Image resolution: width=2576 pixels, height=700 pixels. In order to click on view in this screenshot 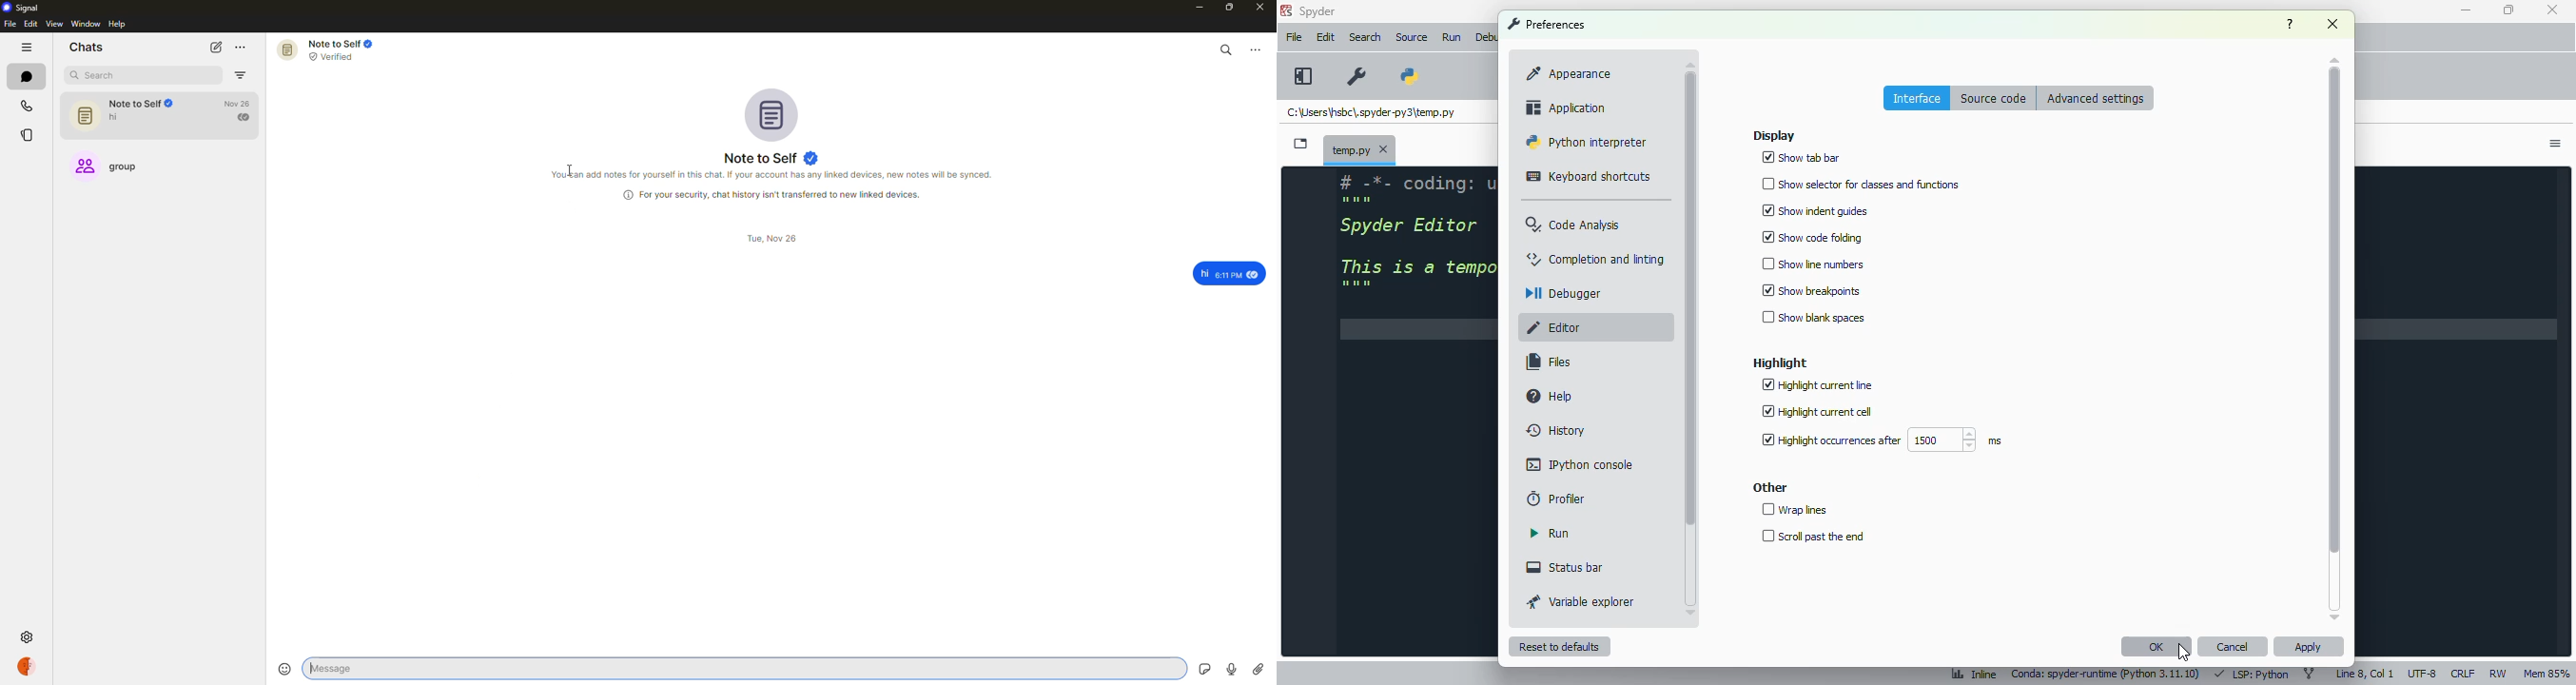, I will do `click(53, 25)`.